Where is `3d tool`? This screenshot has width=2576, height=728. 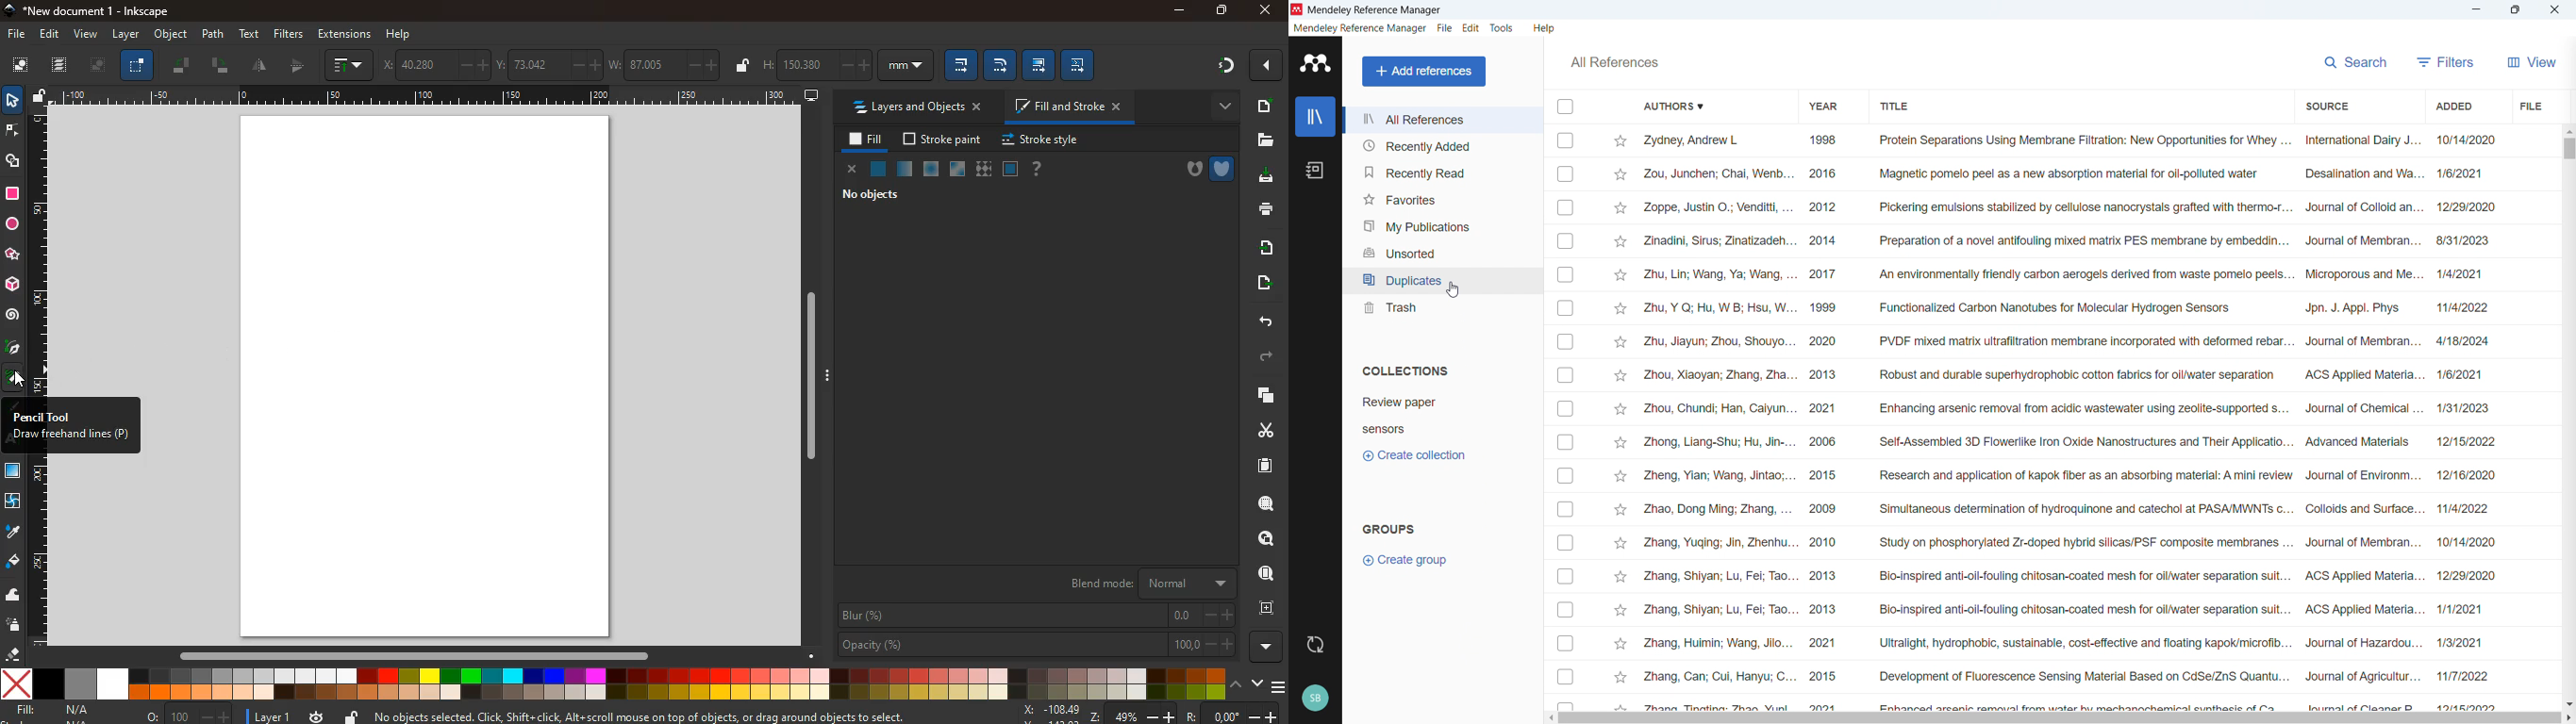
3d tool is located at coordinates (14, 285).